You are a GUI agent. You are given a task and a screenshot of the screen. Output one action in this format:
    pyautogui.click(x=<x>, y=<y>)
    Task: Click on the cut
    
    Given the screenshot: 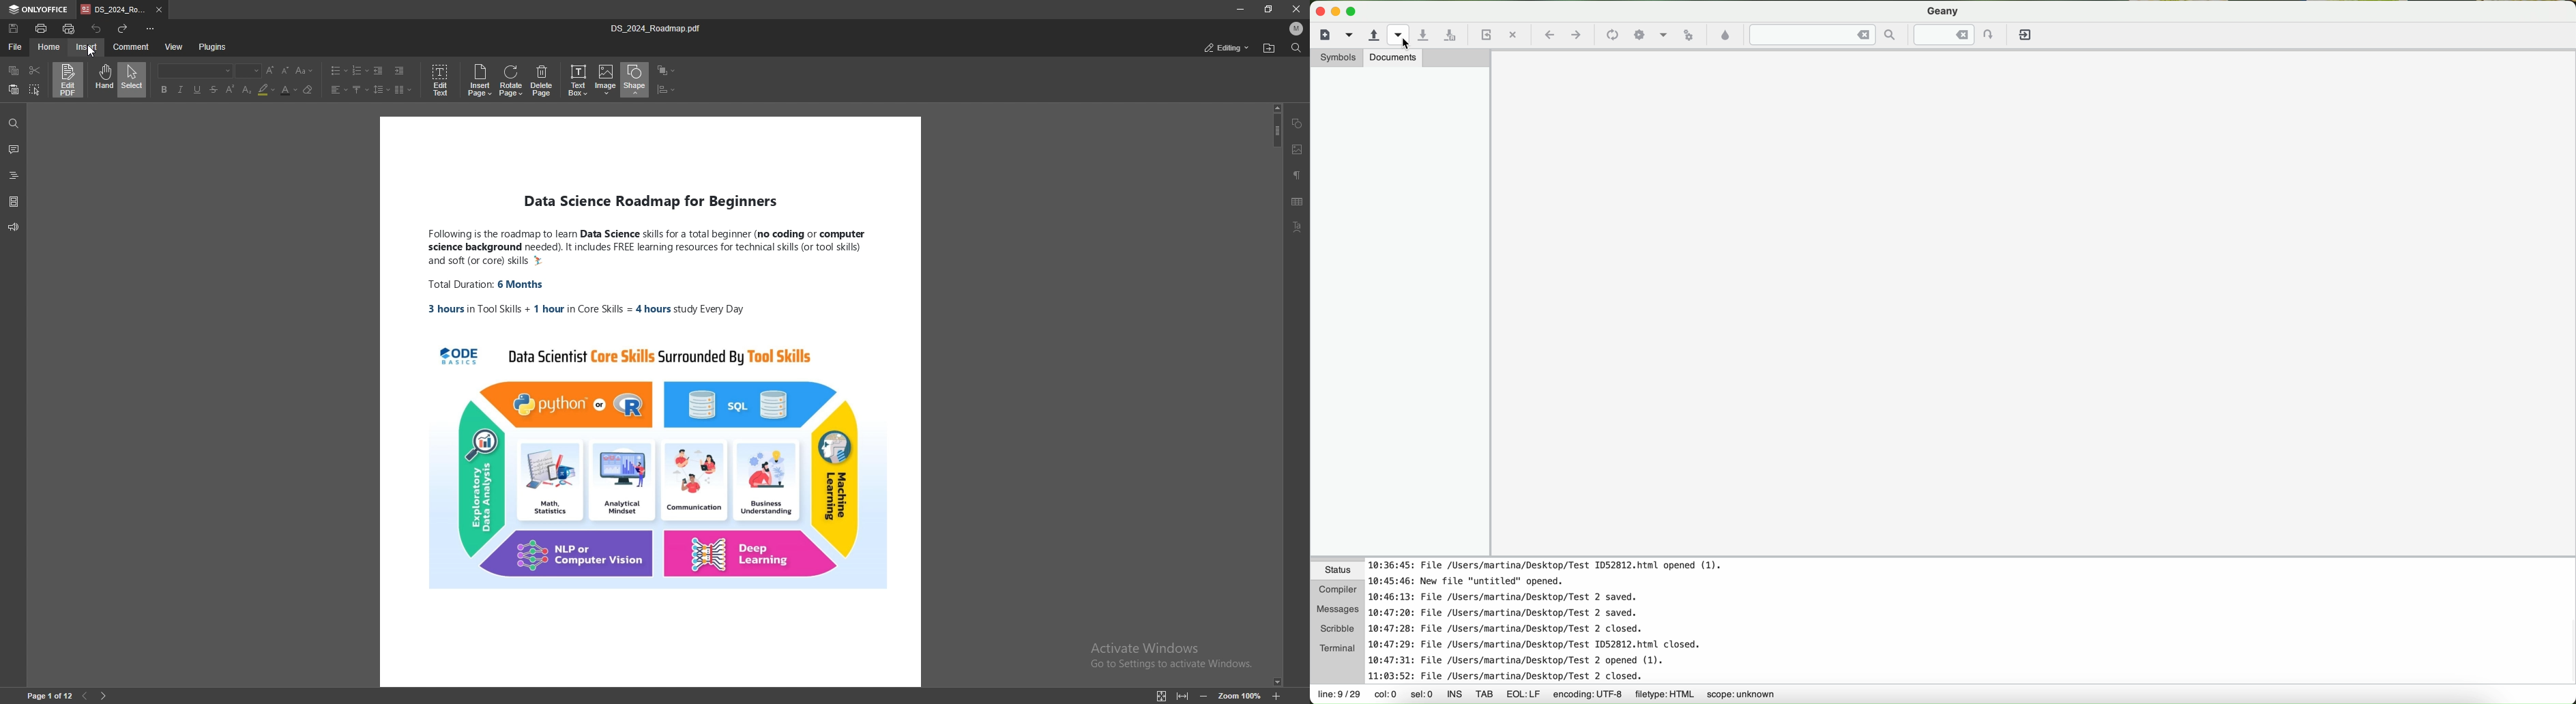 What is the action you would take?
    pyautogui.click(x=34, y=70)
    